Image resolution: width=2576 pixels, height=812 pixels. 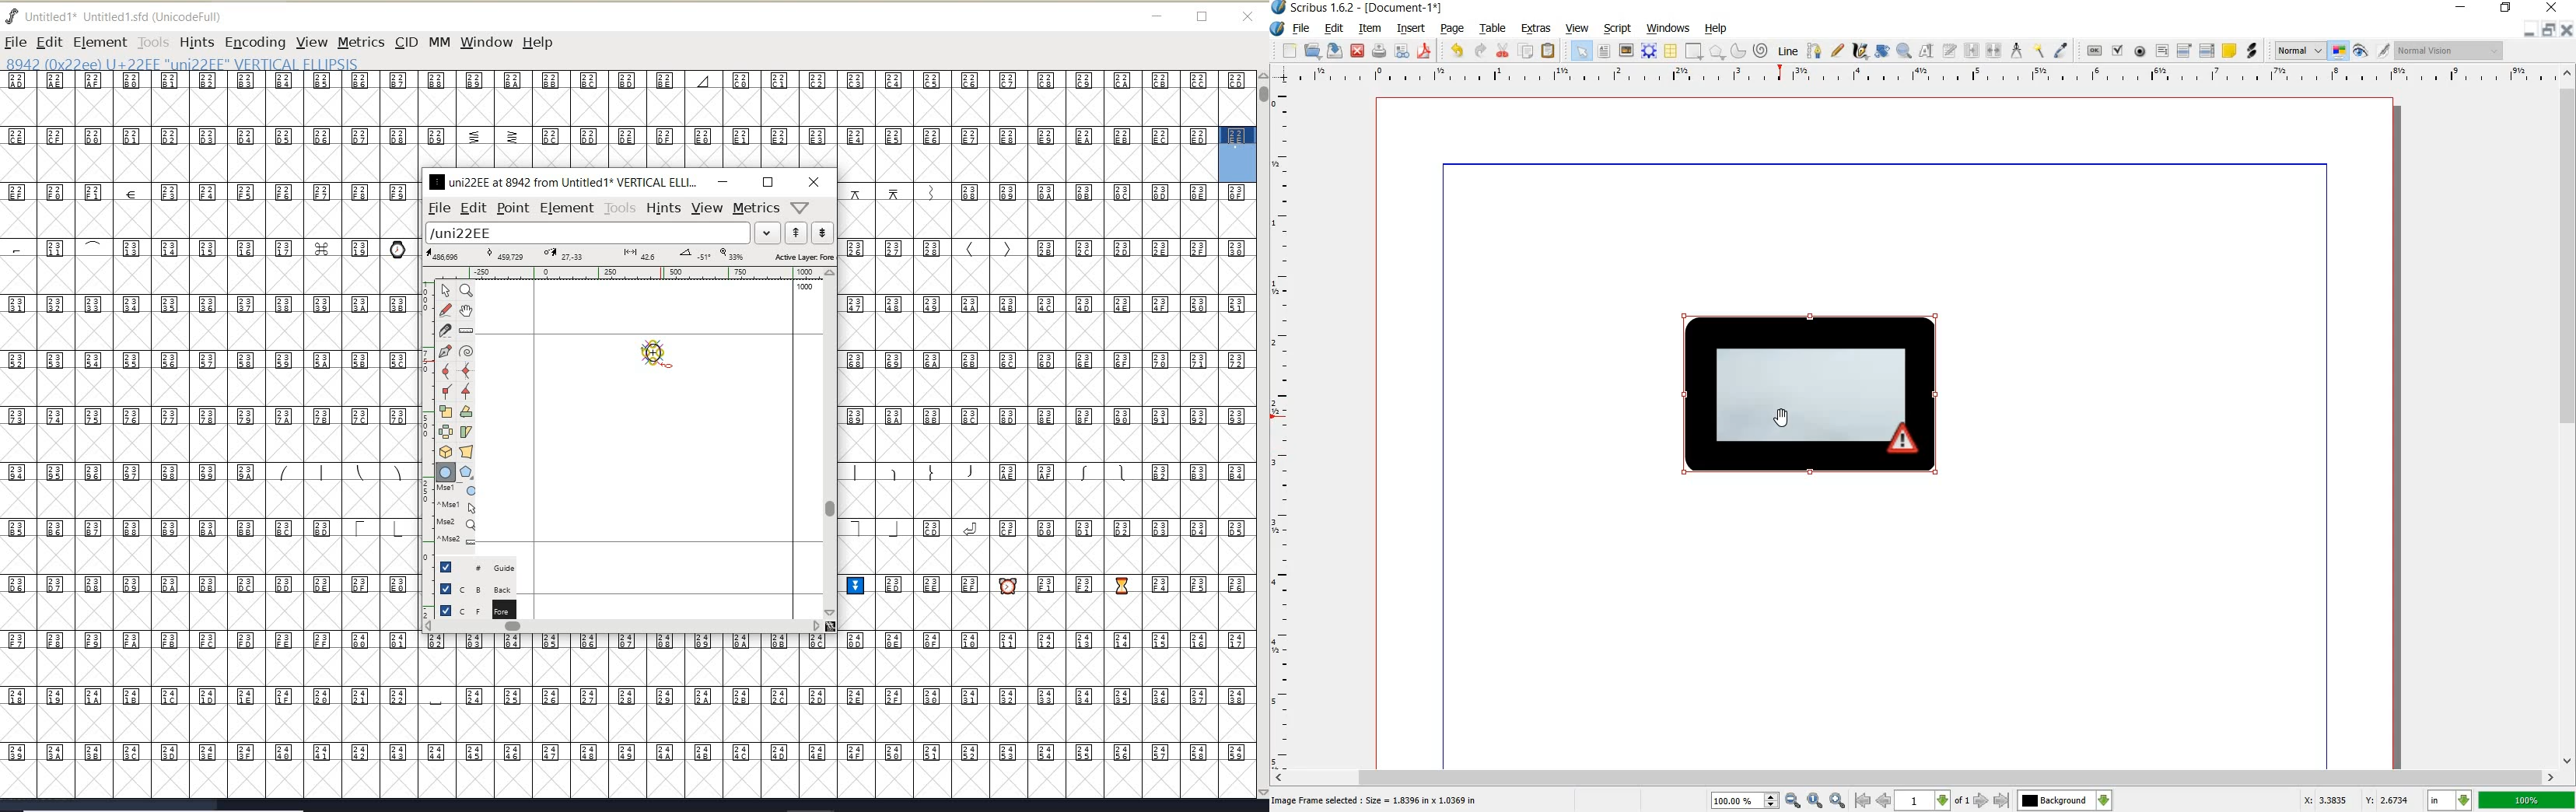 What do you see at coordinates (1903, 49) in the screenshot?
I see `zoom in or out` at bounding box center [1903, 49].